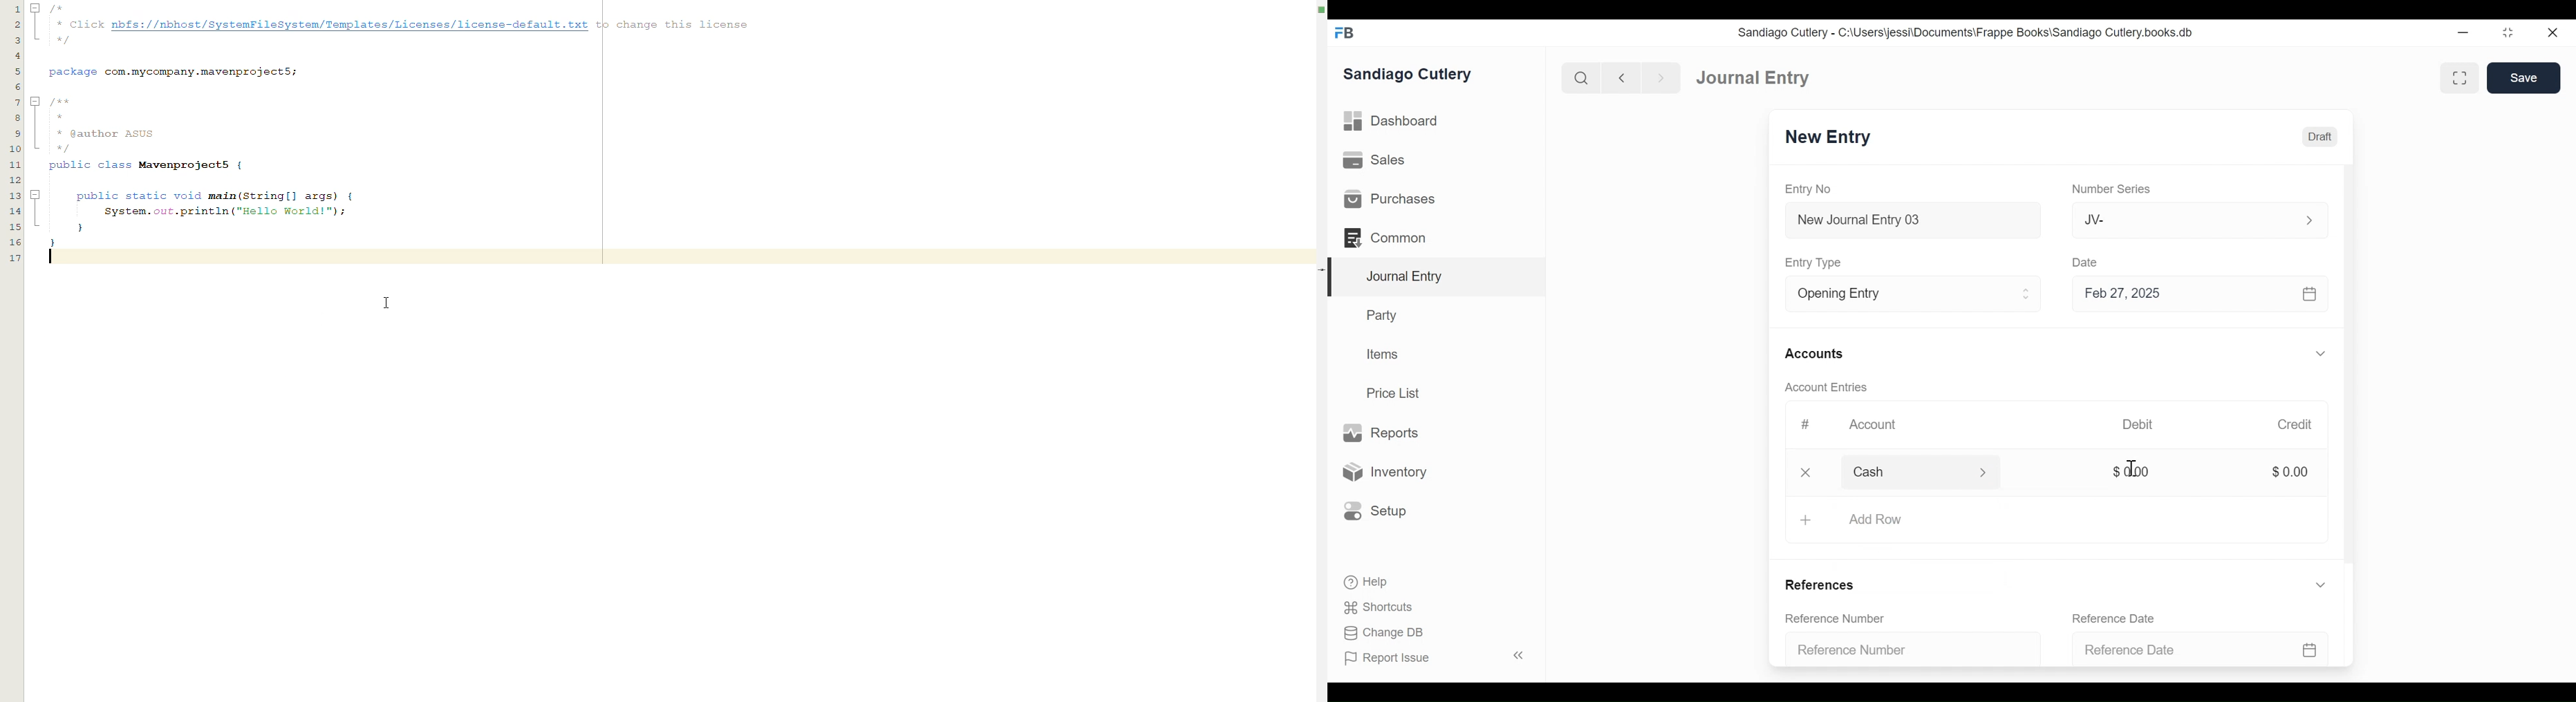  What do you see at coordinates (1409, 75) in the screenshot?
I see `Sandiago Cutlery` at bounding box center [1409, 75].